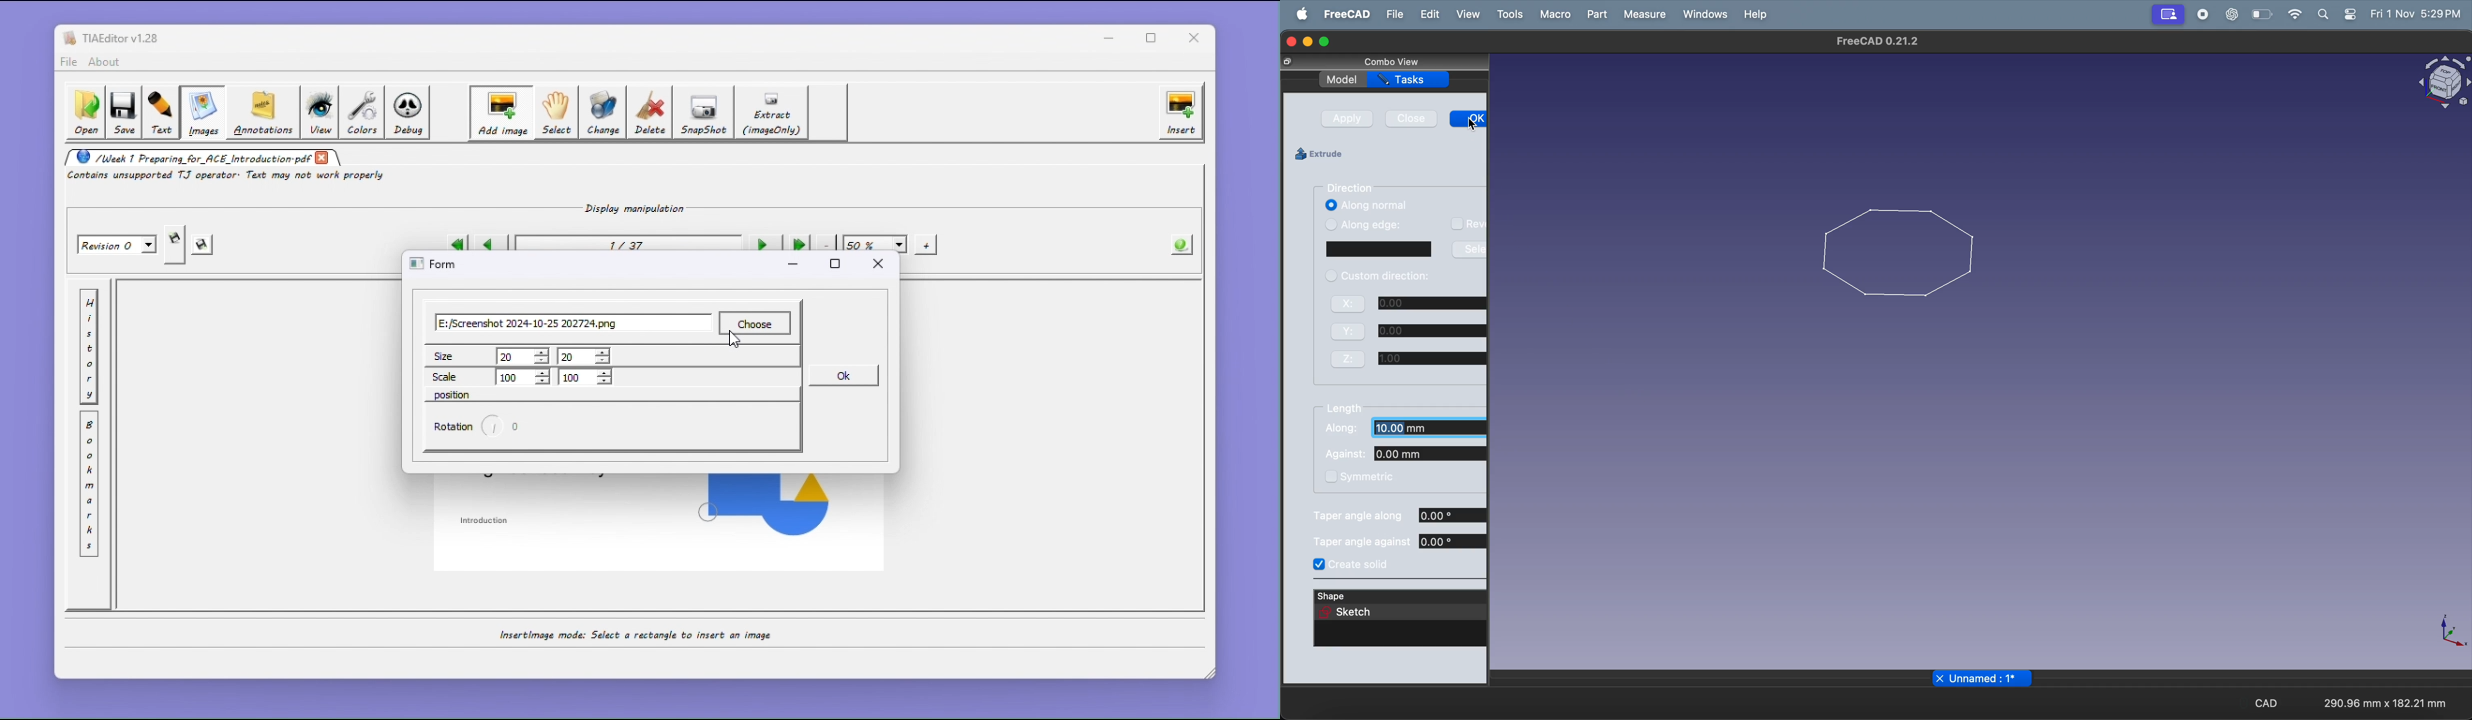  What do you see at coordinates (1874, 42) in the screenshot?
I see `freecad title` at bounding box center [1874, 42].